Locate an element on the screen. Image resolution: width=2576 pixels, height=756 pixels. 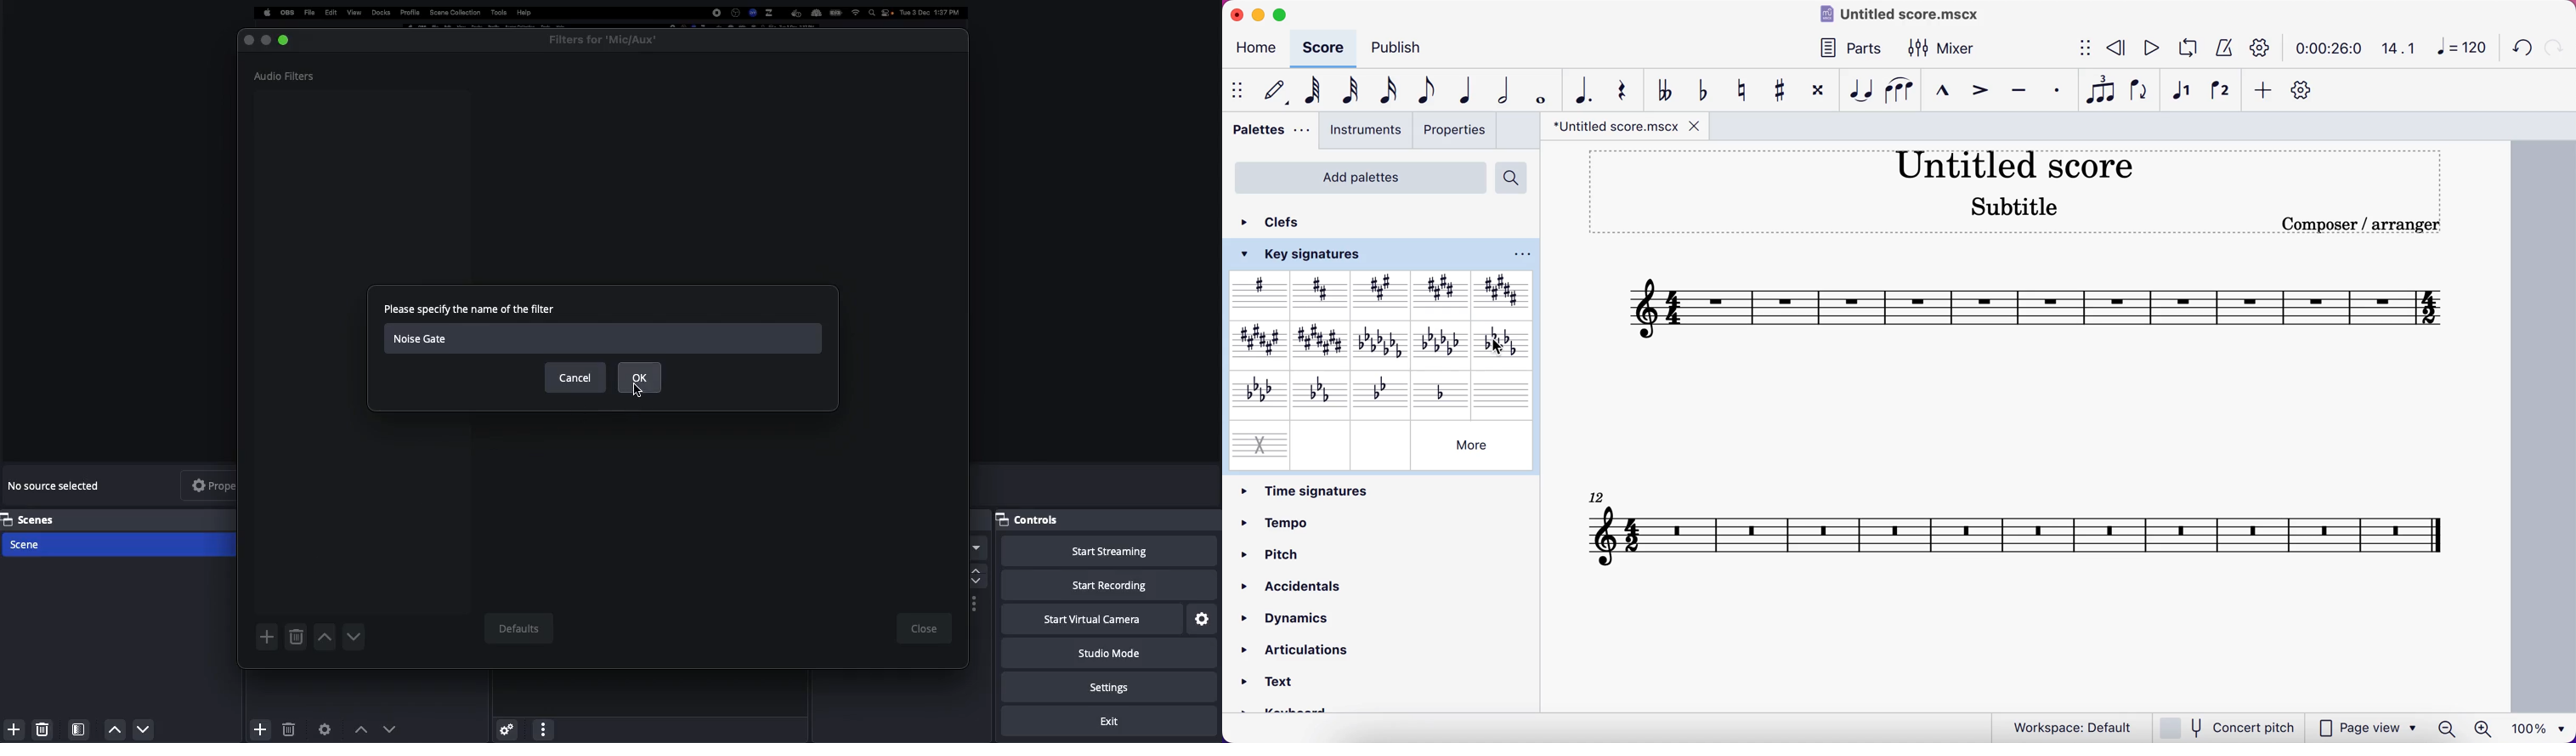
title score is located at coordinates (2015, 167).